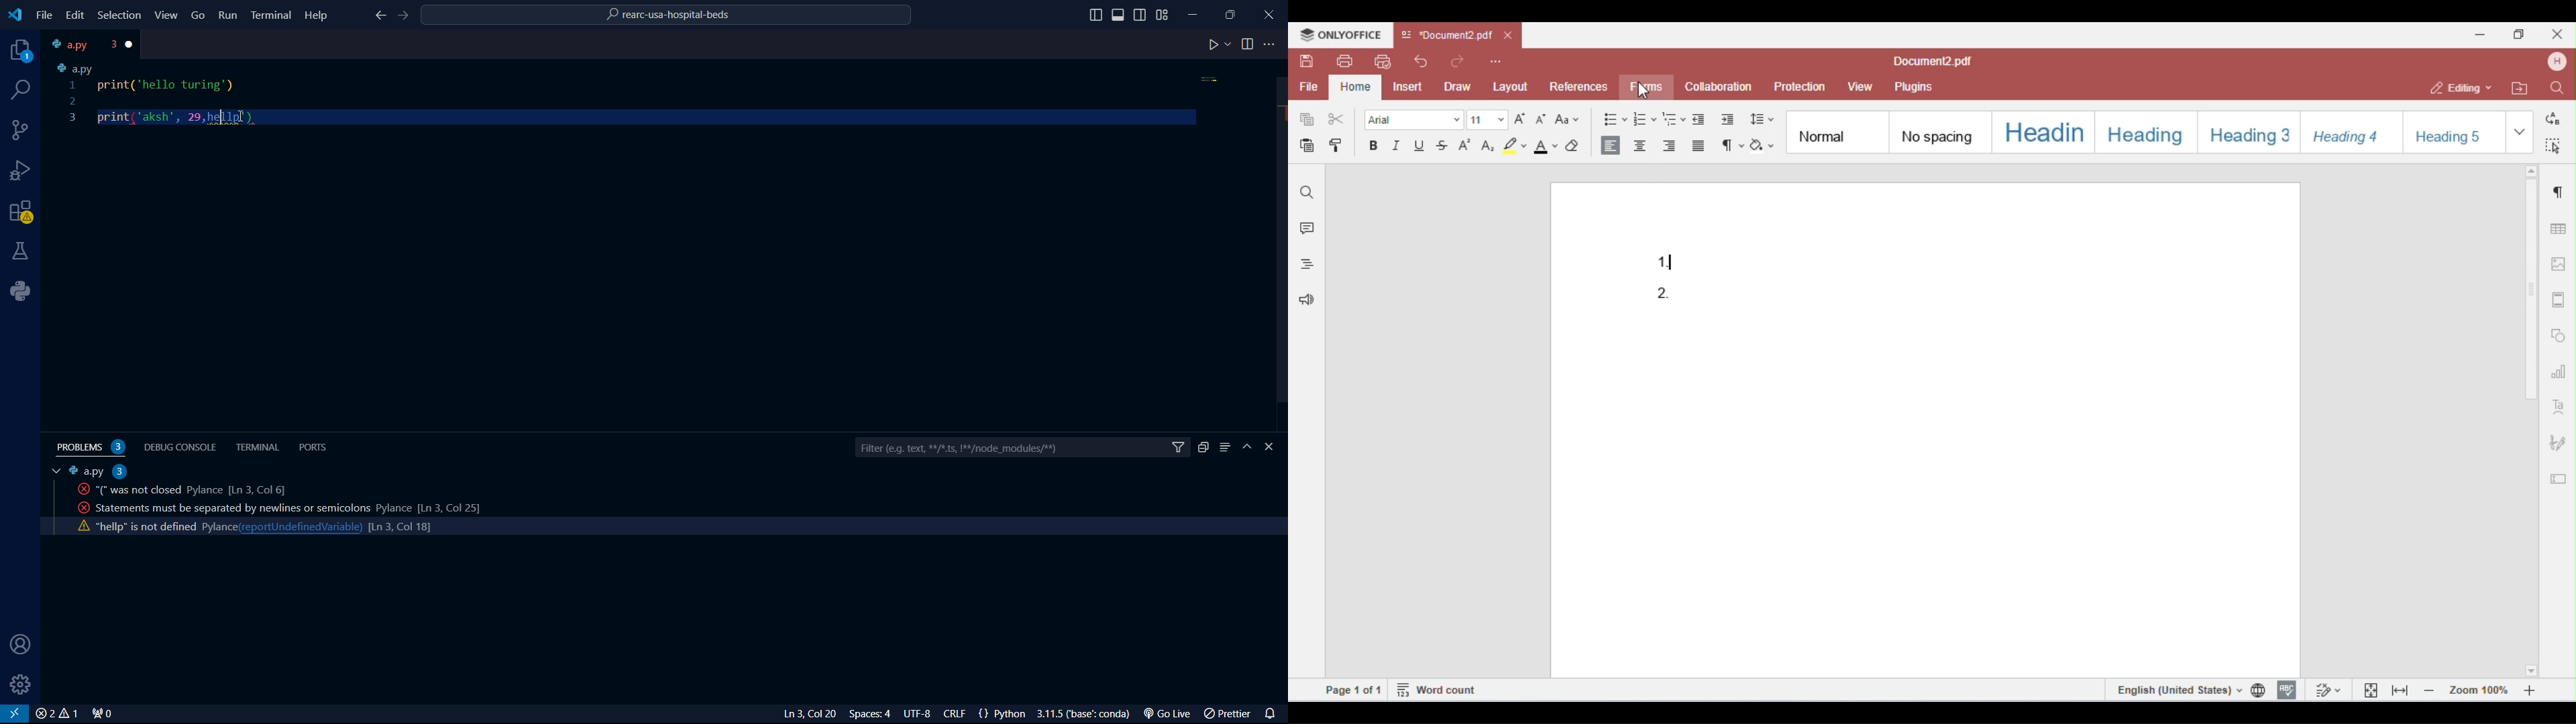  I want to click on user, so click(17, 646).